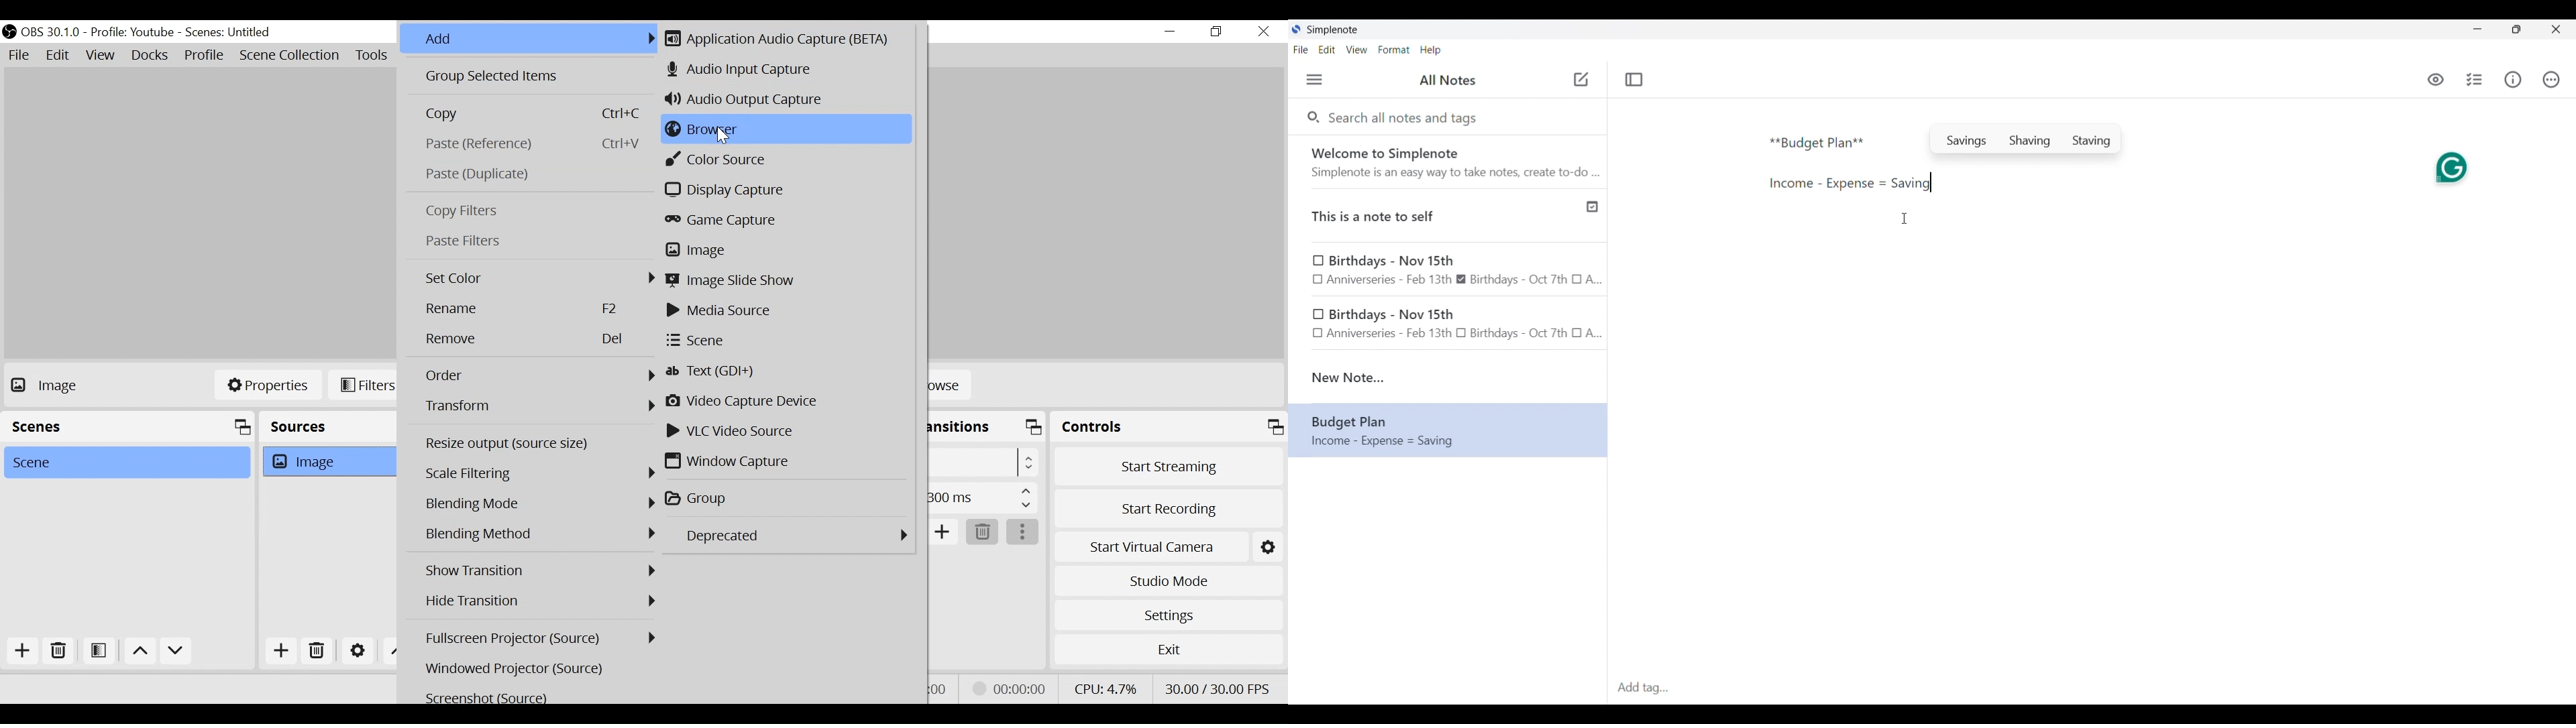  Describe the element at coordinates (1168, 648) in the screenshot. I see `Exit` at that location.